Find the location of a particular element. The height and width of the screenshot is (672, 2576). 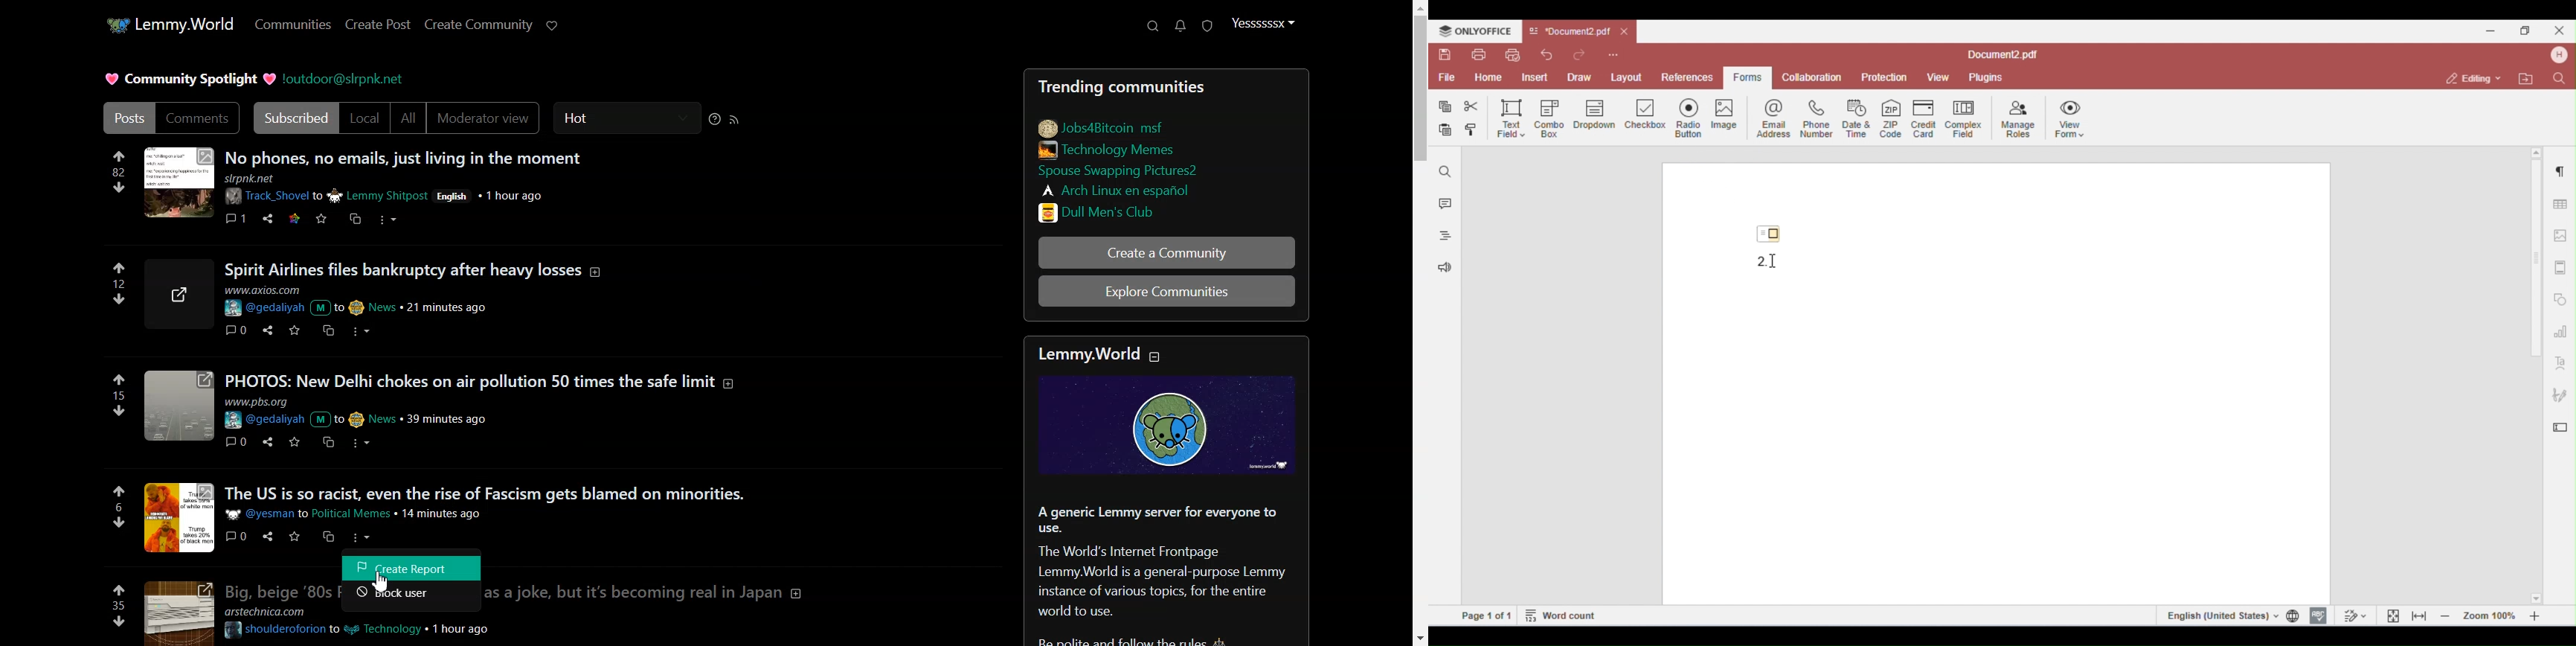

more is located at coordinates (363, 537).